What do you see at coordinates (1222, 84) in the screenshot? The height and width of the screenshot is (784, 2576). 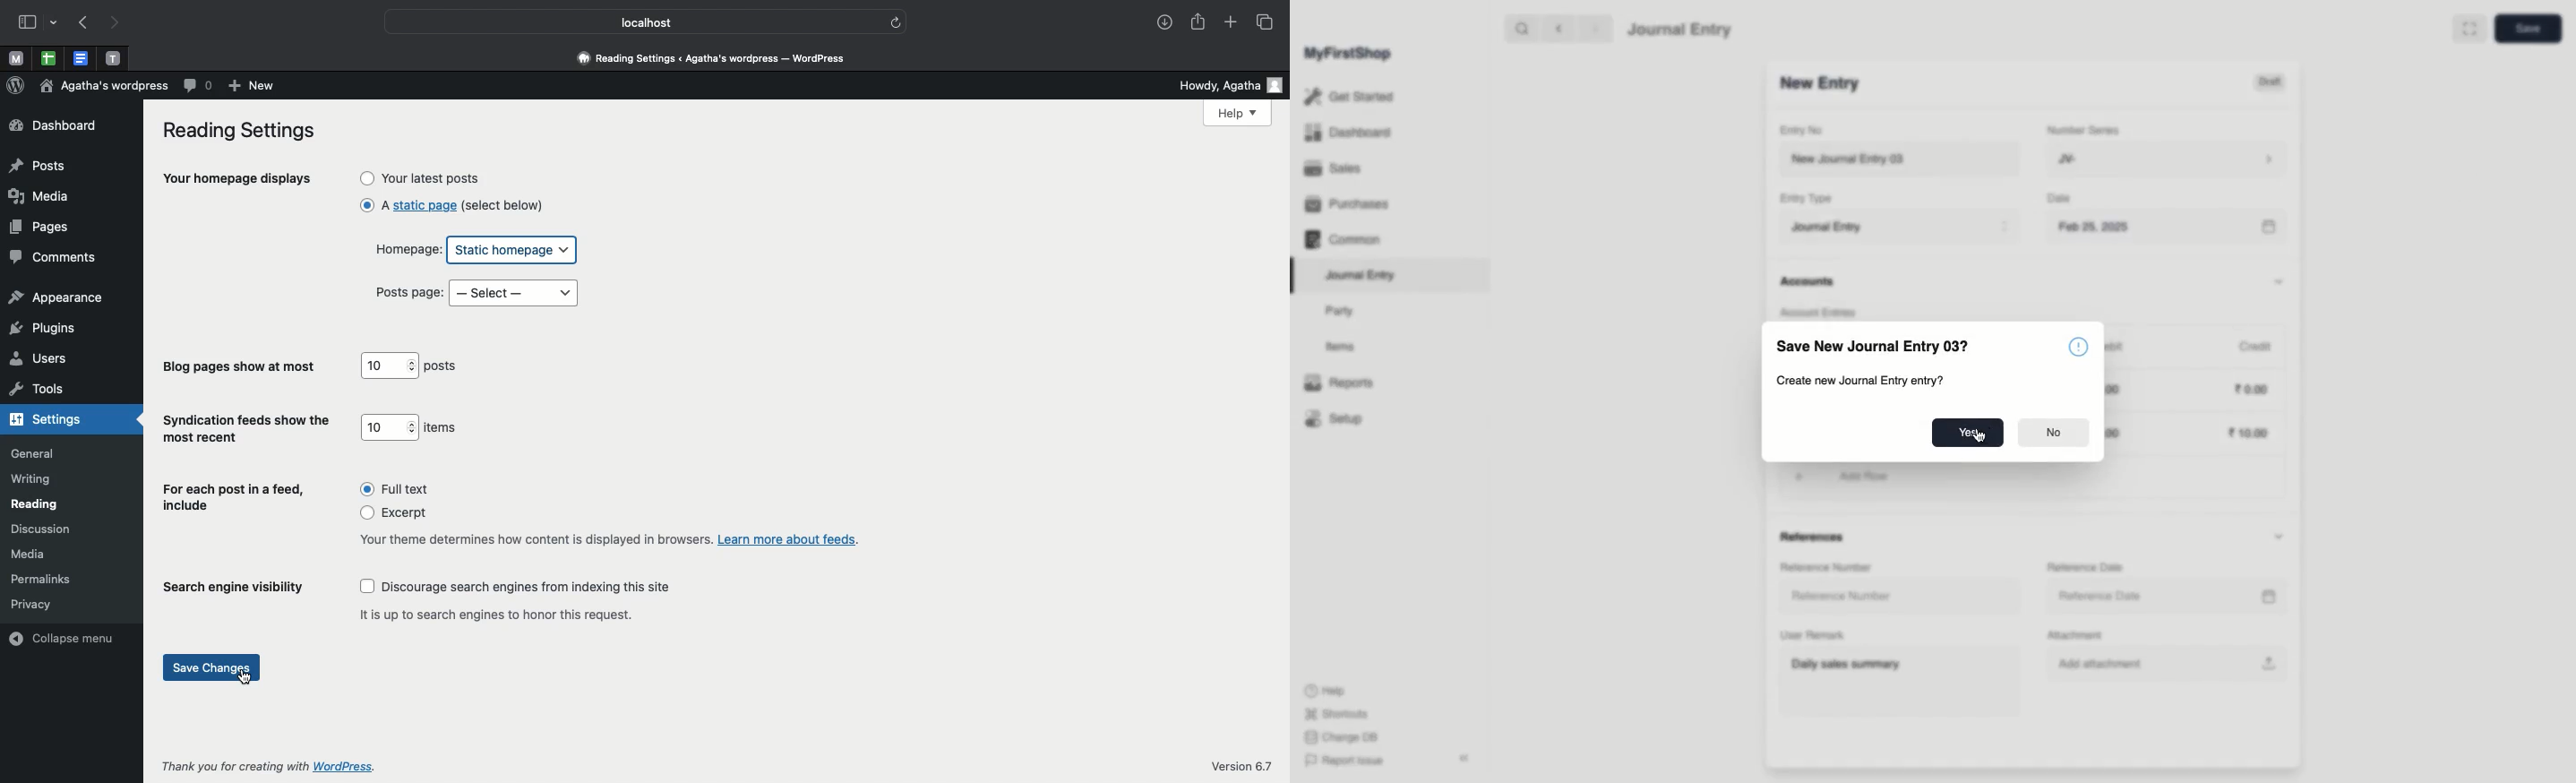 I see `Howdy user` at bounding box center [1222, 84].